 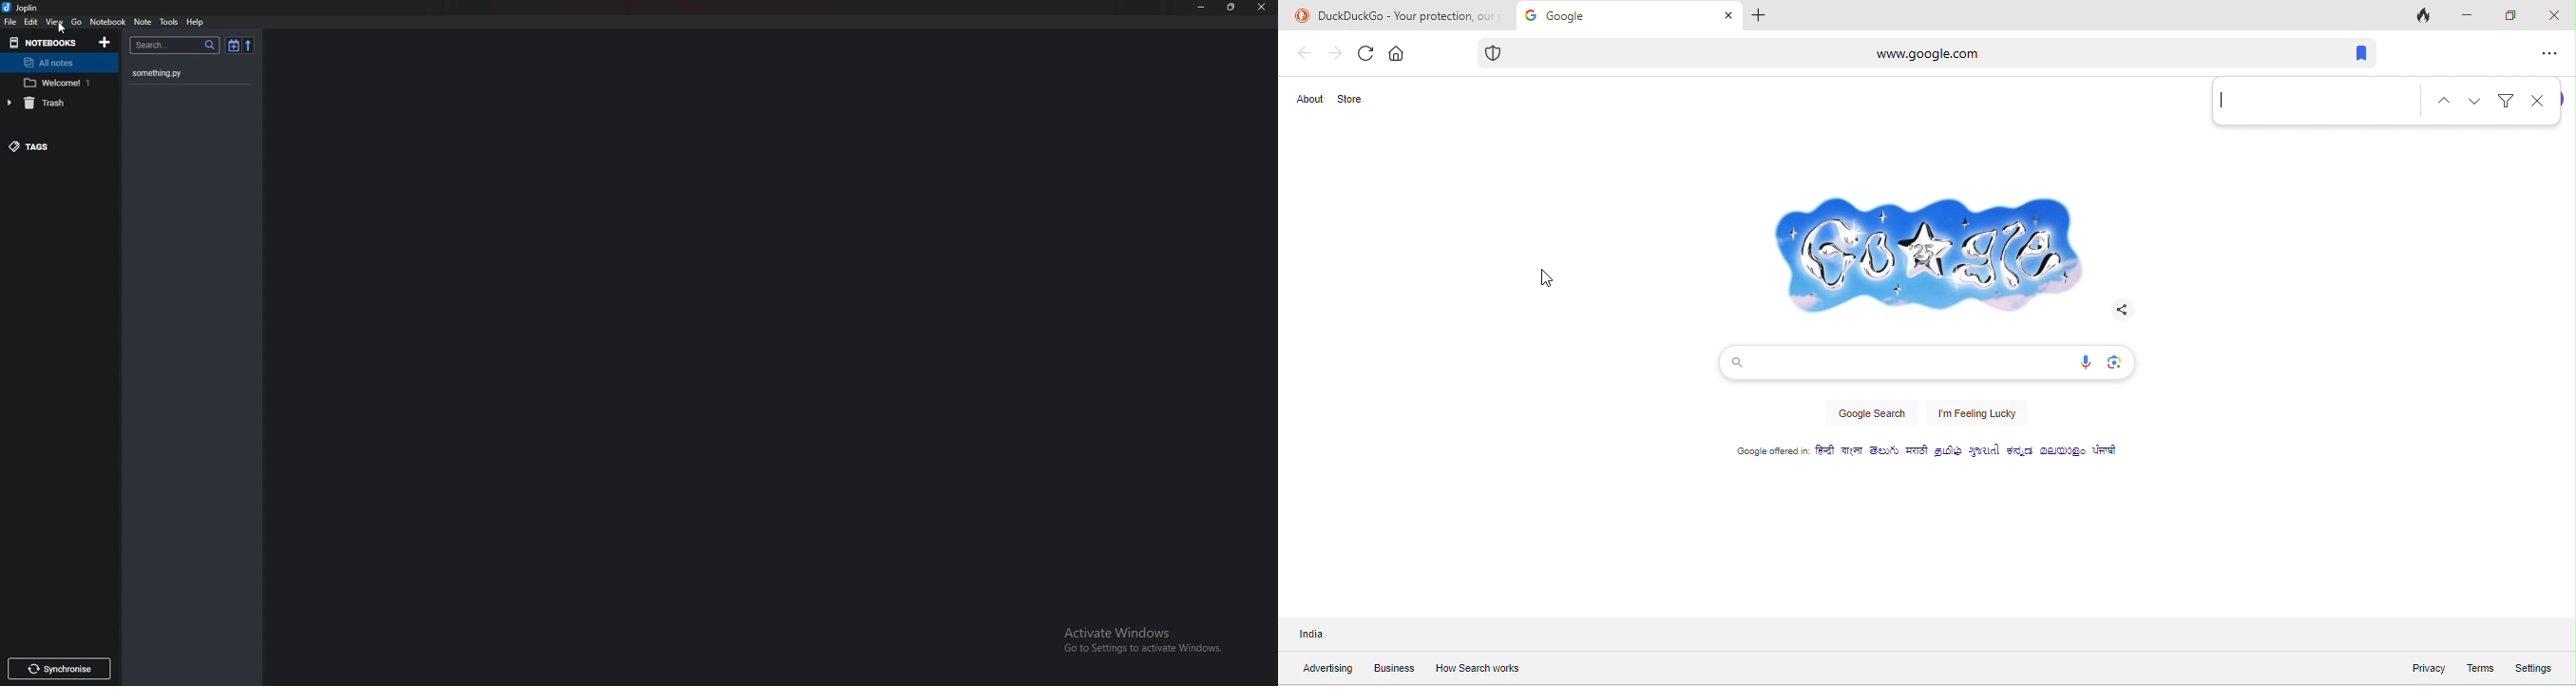 I want to click on how search works, so click(x=1477, y=668).